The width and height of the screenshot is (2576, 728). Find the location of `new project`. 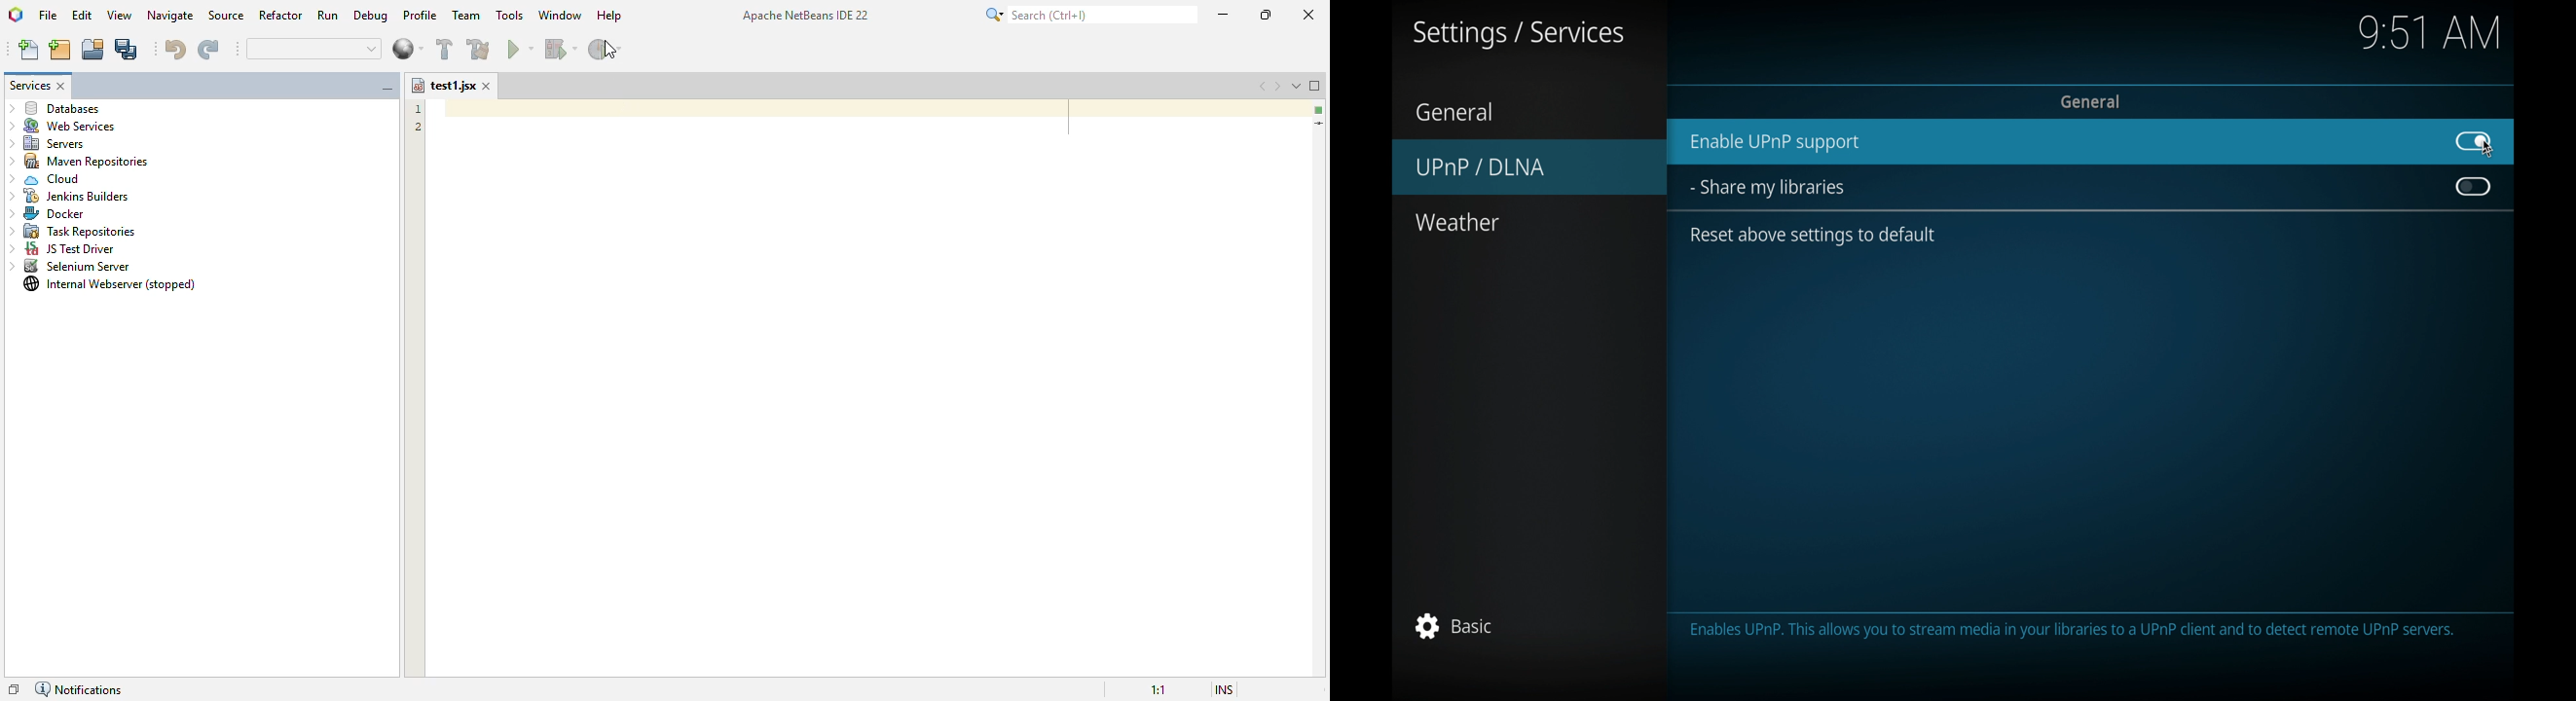

new project is located at coordinates (59, 50).